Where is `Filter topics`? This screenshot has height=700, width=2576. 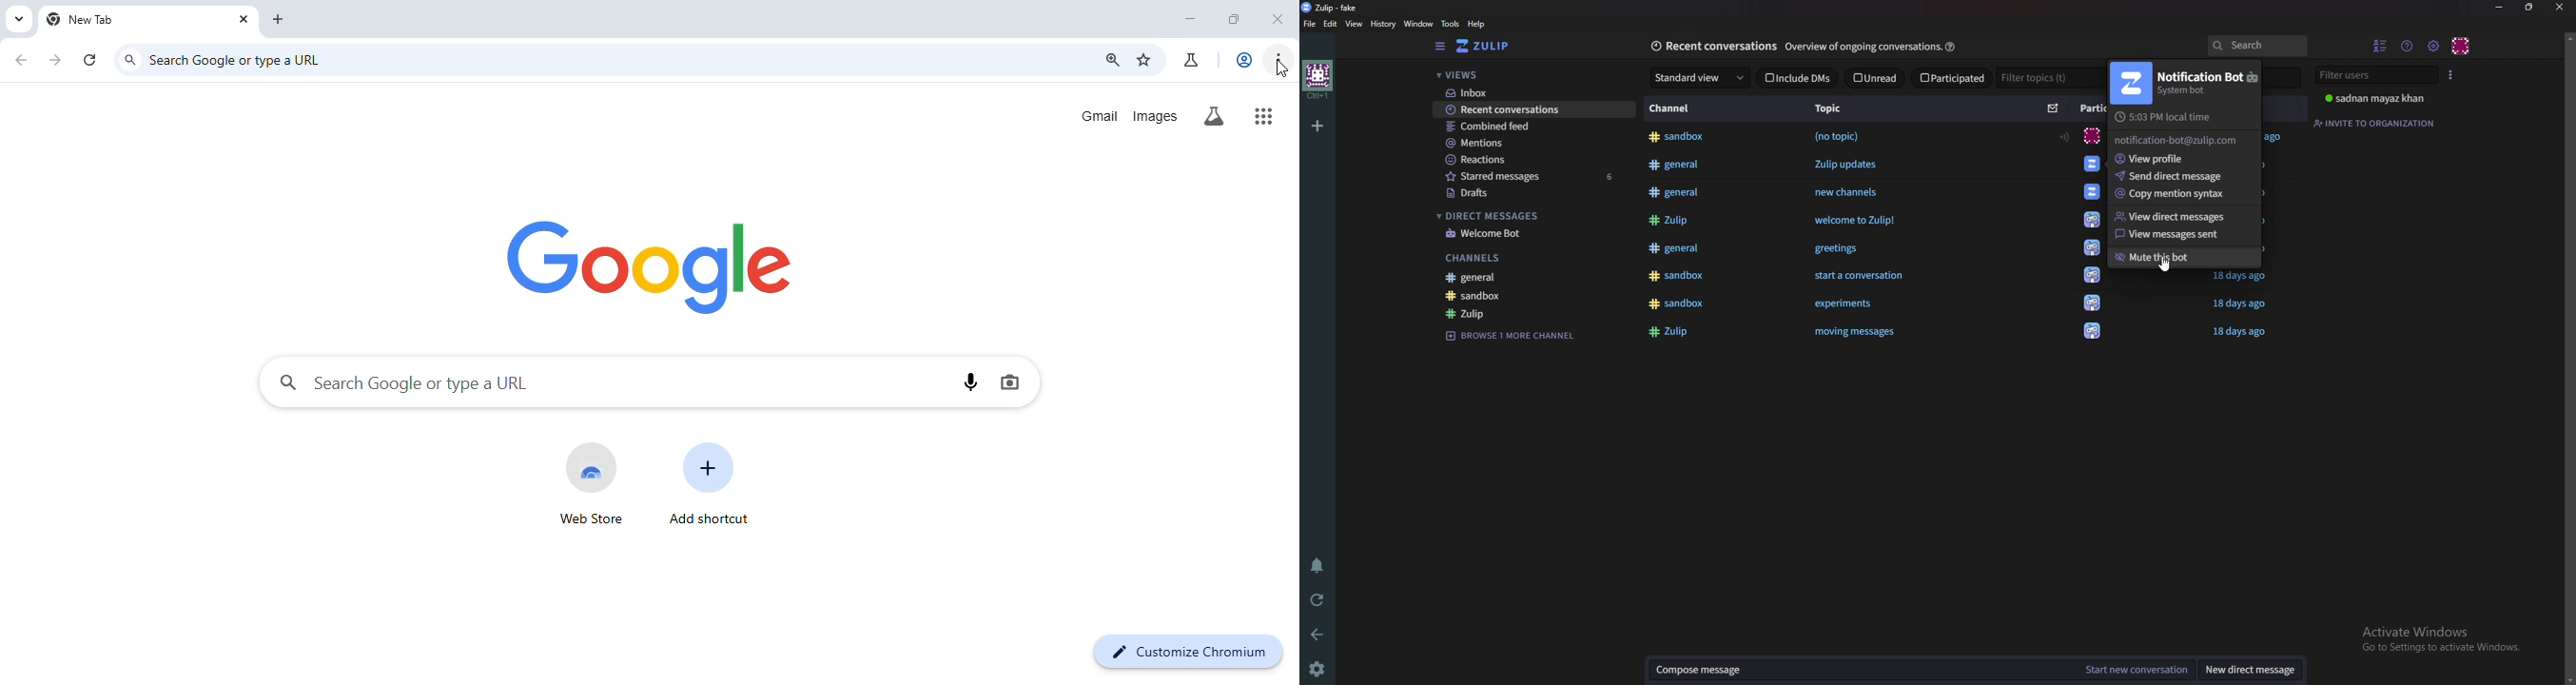 Filter topics is located at coordinates (2051, 77).